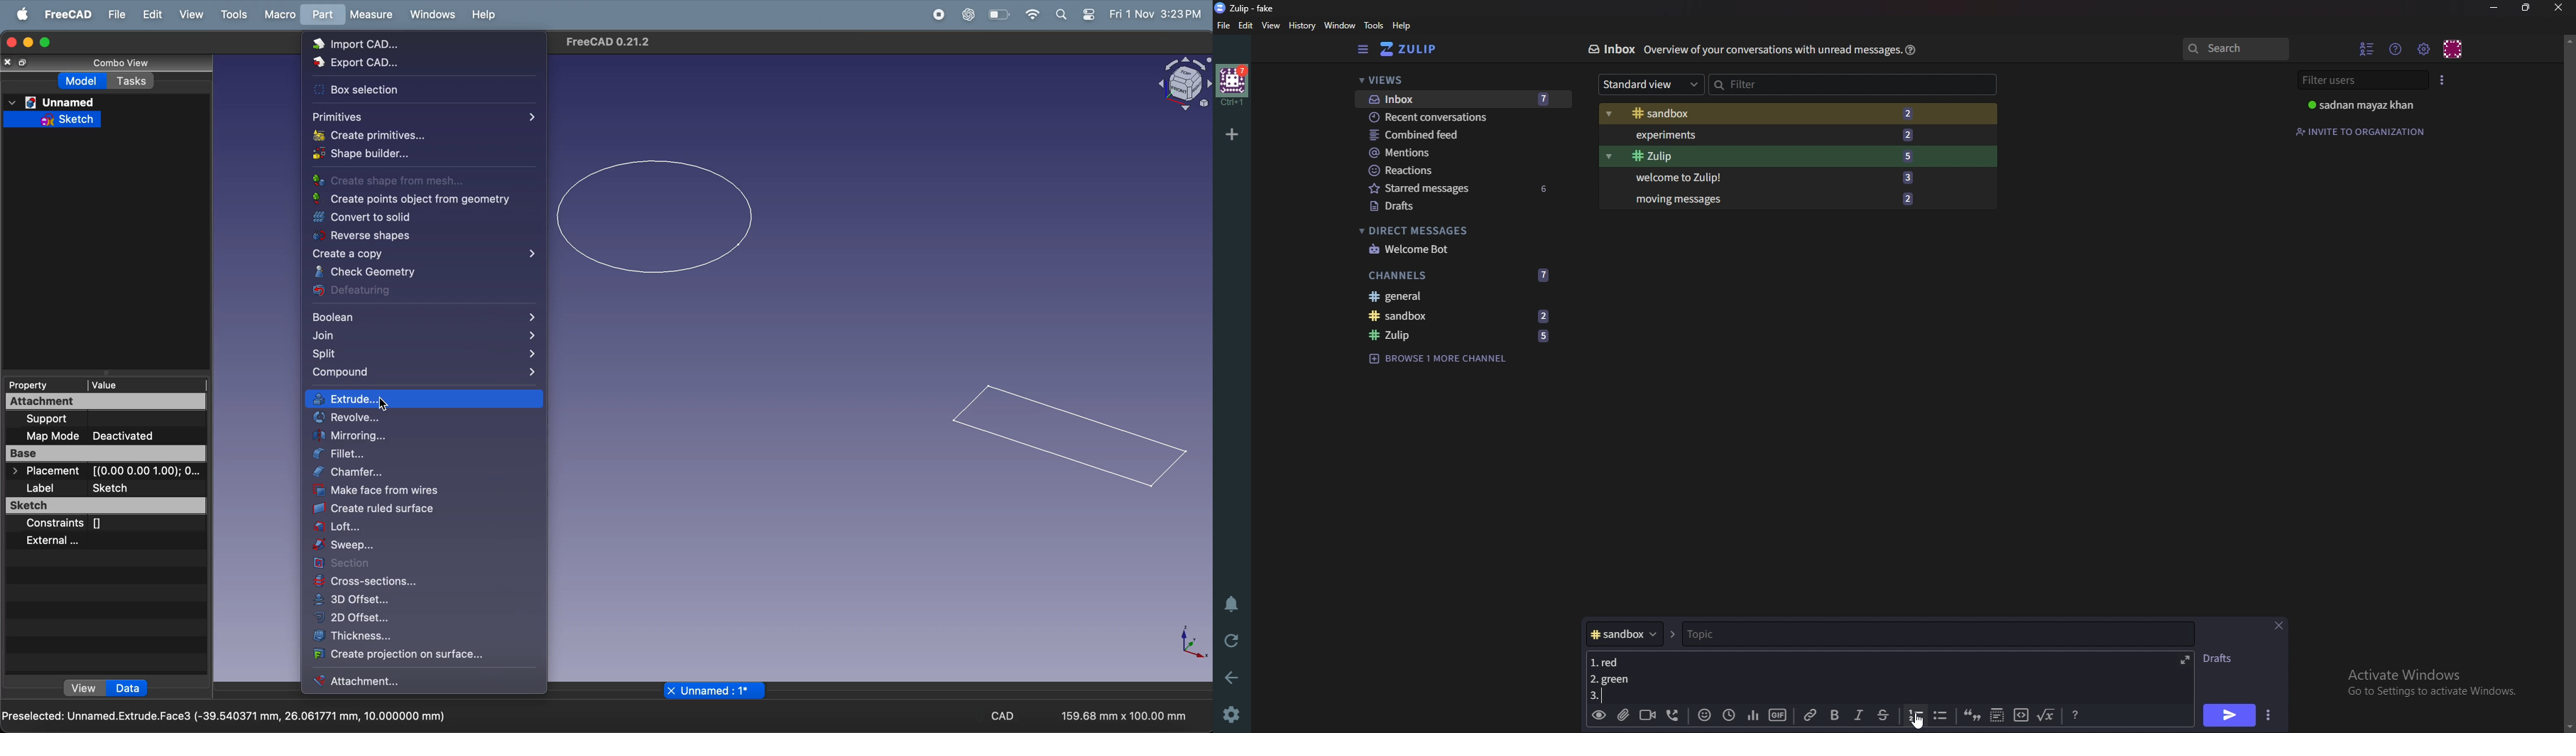 Image resolution: width=2576 pixels, height=756 pixels. Describe the element at coordinates (1234, 639) in the screenshot. I see `Reload` at that location.